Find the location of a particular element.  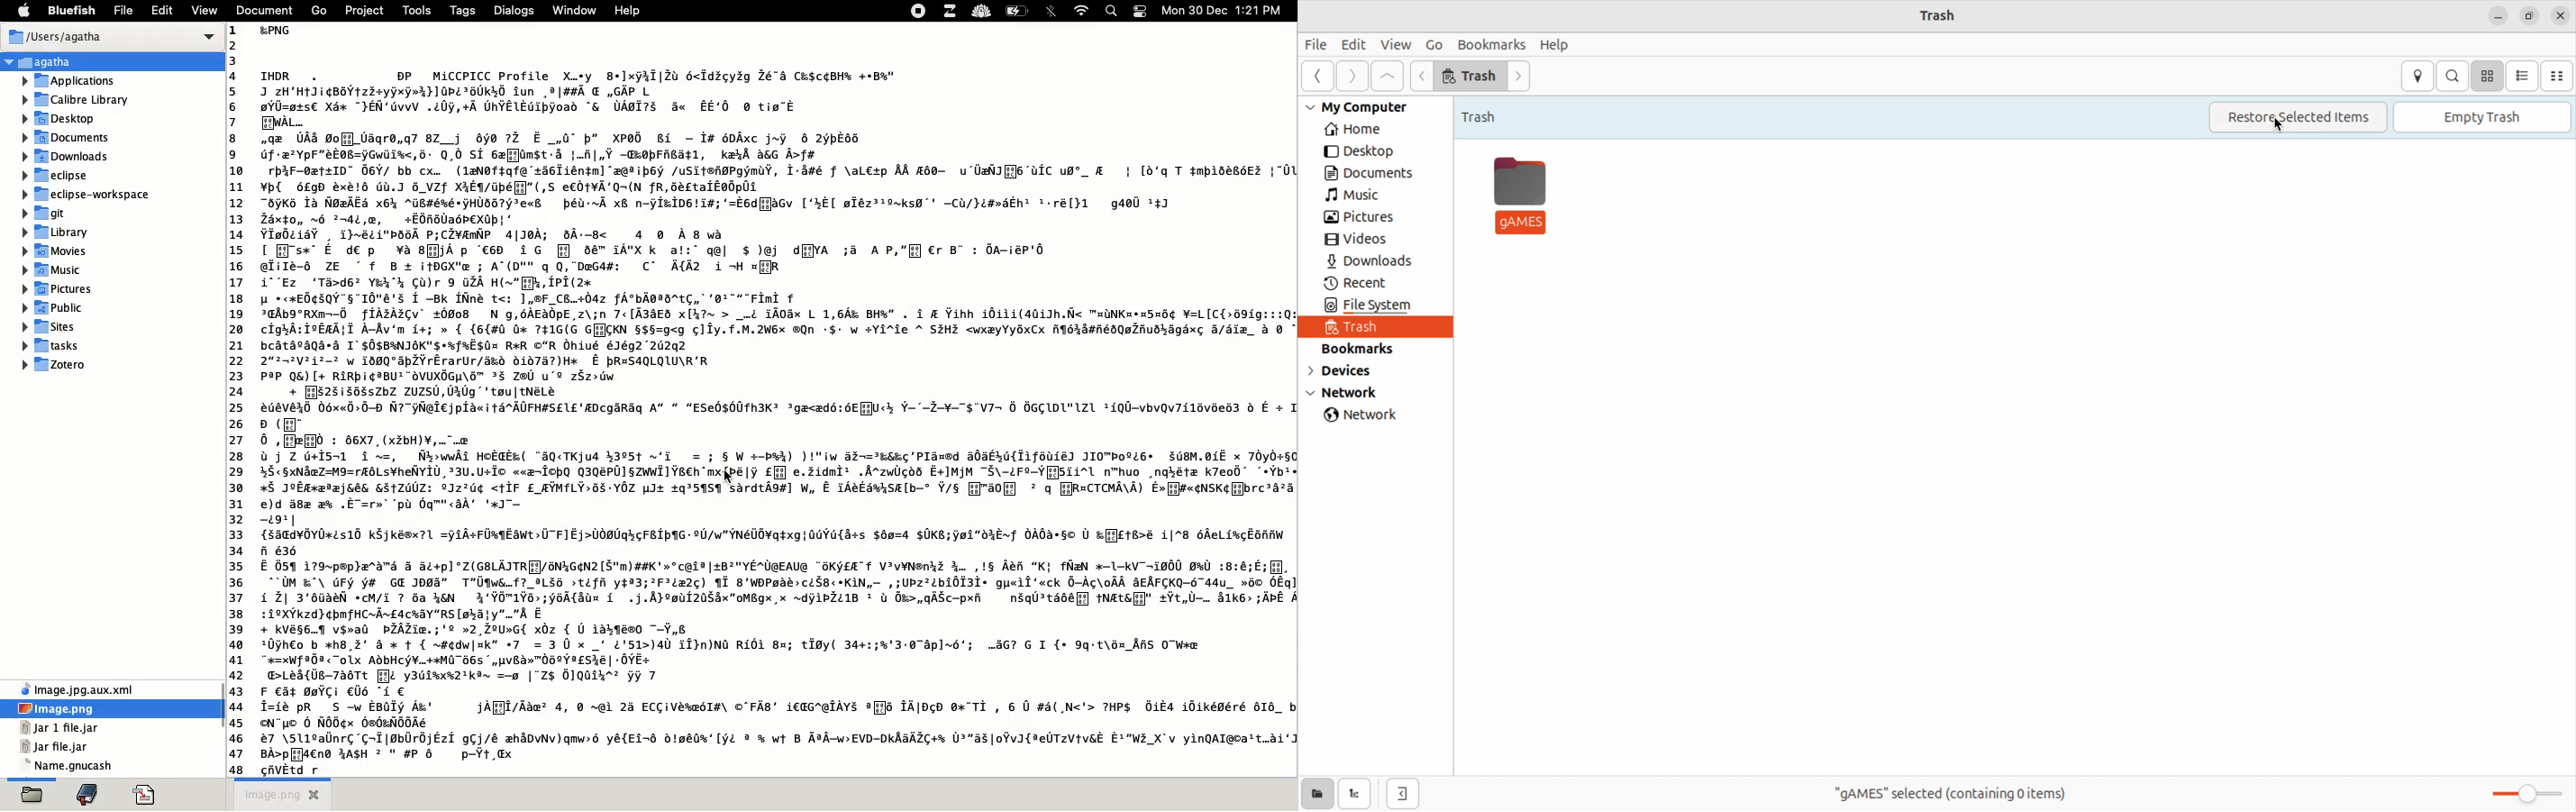

close is located at coordinates (2561, 16).